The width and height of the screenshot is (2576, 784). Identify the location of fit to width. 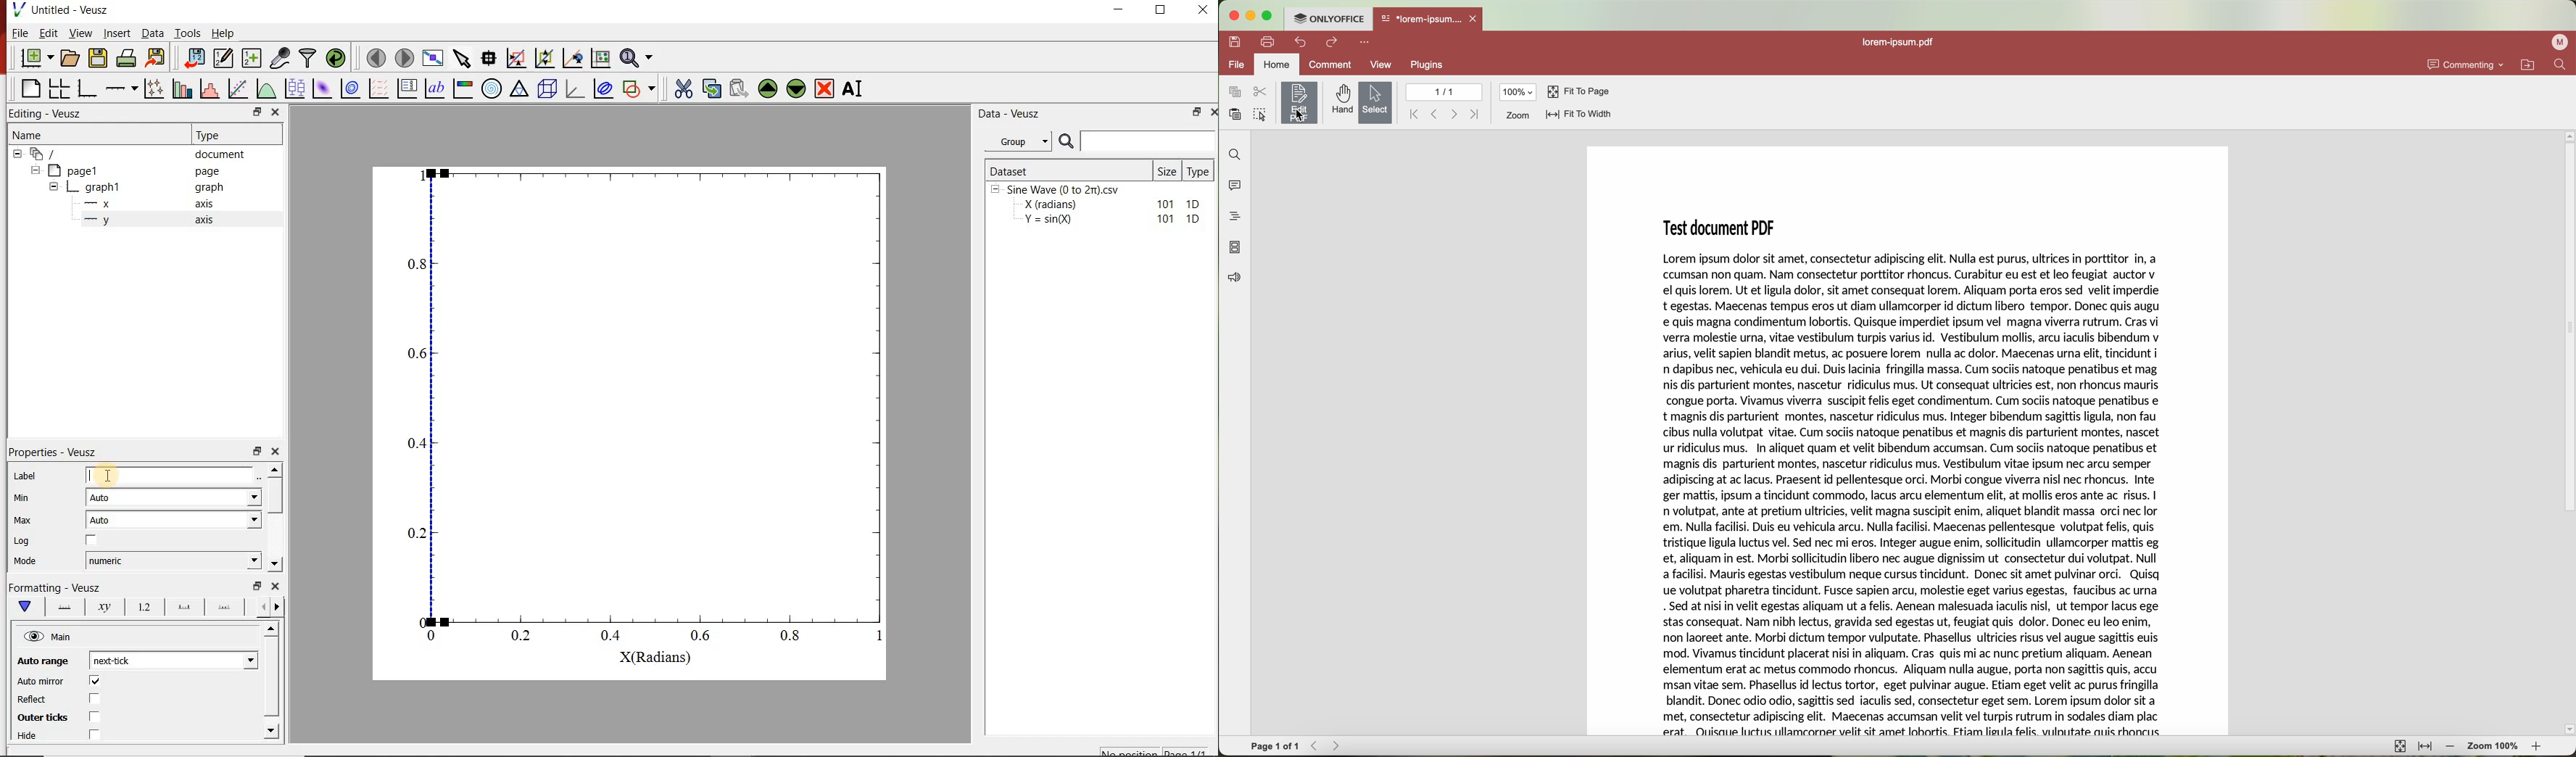
(2426, 746).